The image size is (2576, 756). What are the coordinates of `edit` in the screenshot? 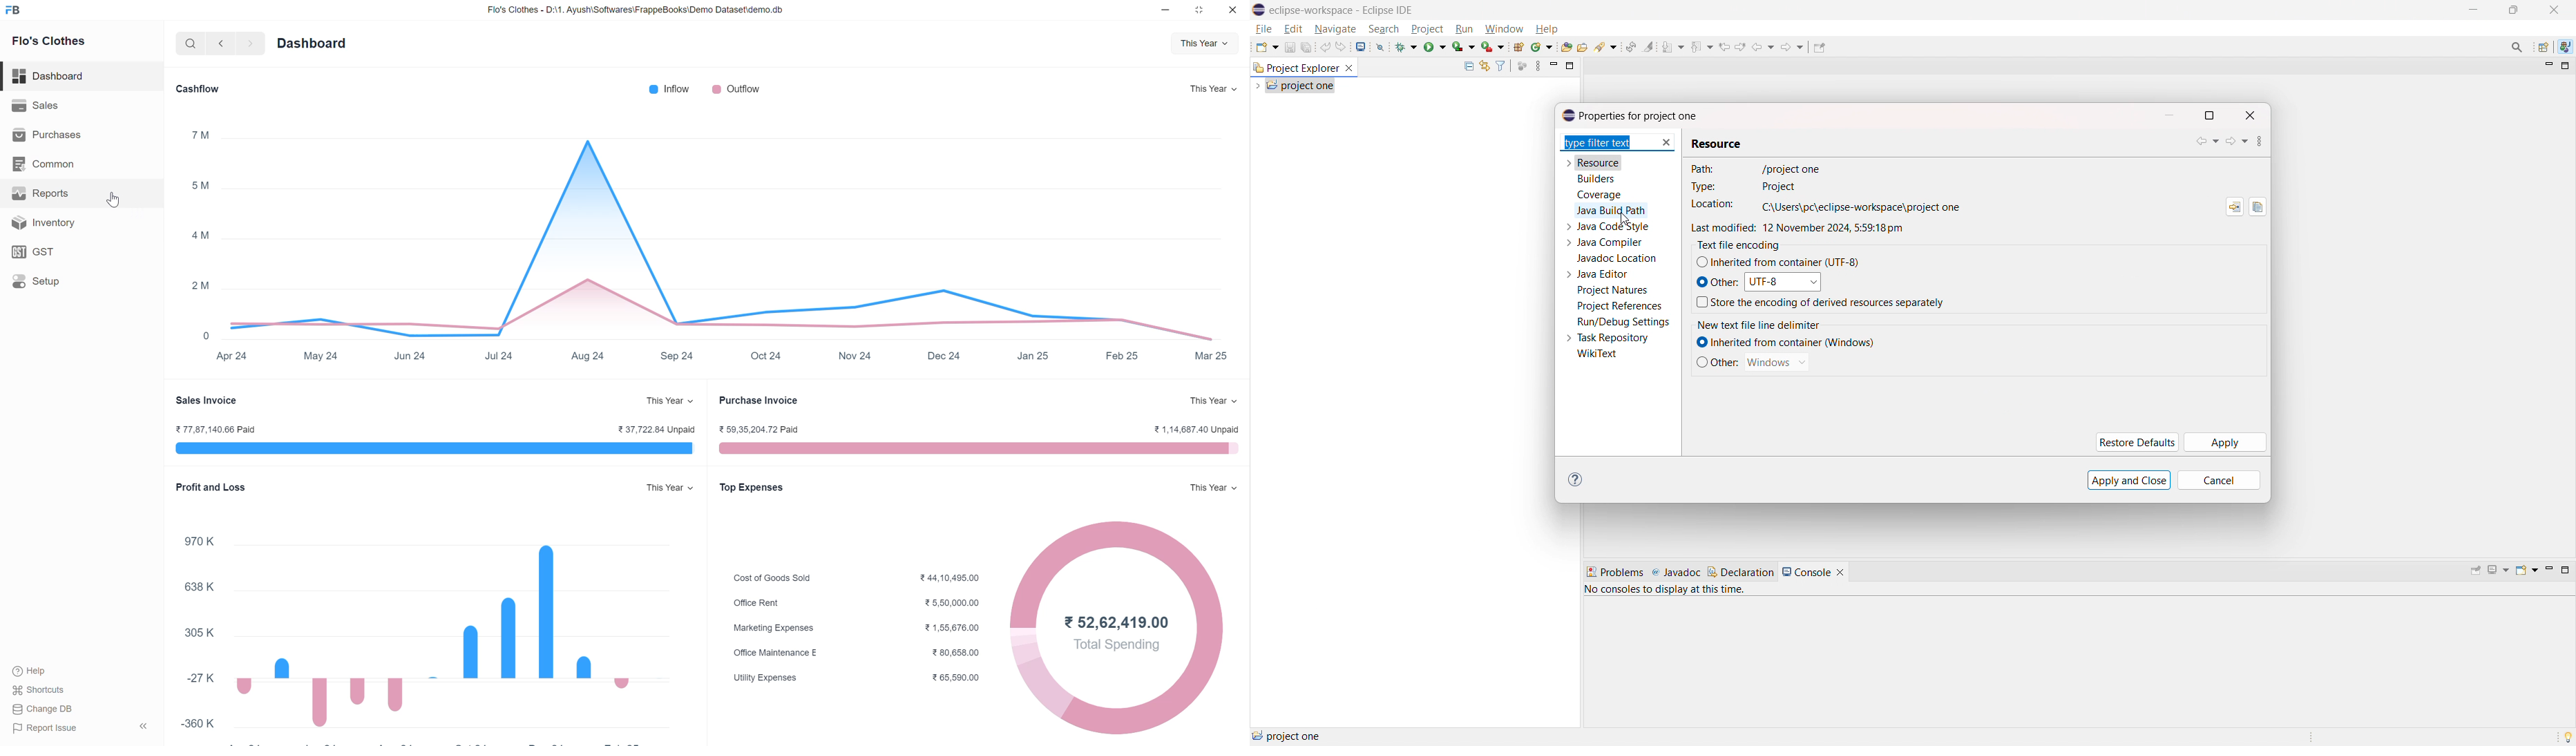 It's located at (1293, 30).